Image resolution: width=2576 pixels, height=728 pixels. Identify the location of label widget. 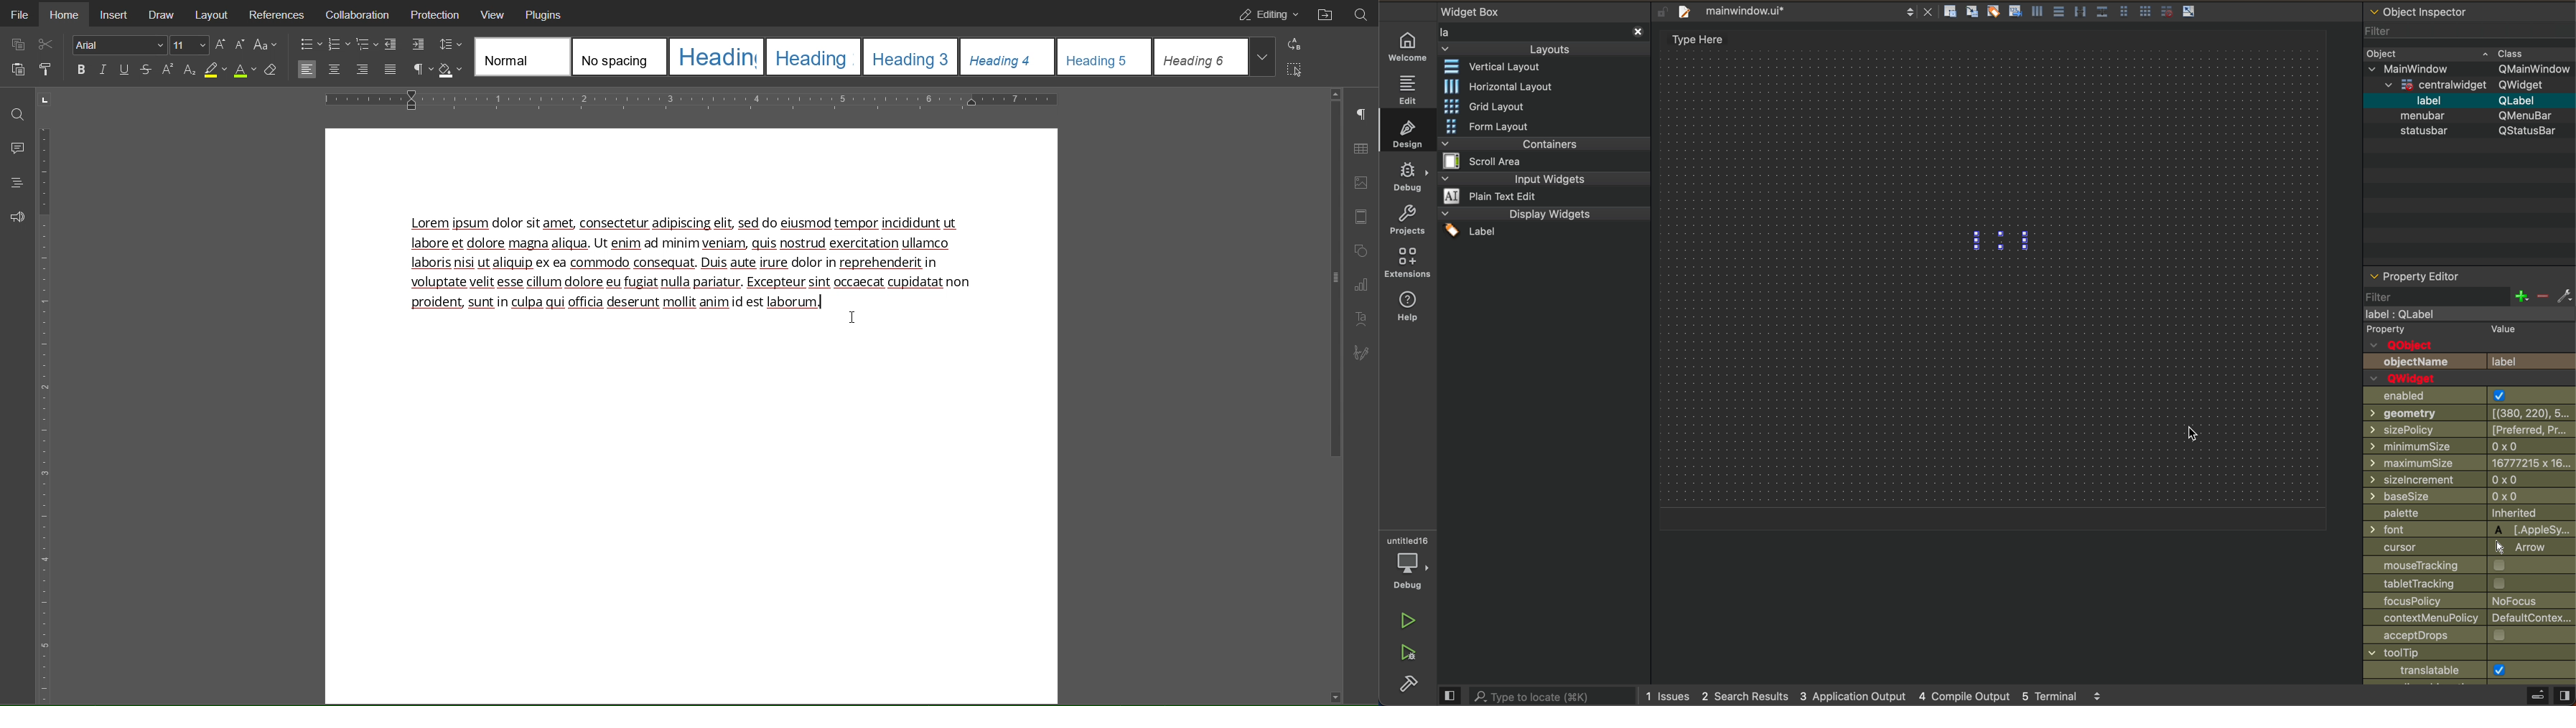
(2010, 239).